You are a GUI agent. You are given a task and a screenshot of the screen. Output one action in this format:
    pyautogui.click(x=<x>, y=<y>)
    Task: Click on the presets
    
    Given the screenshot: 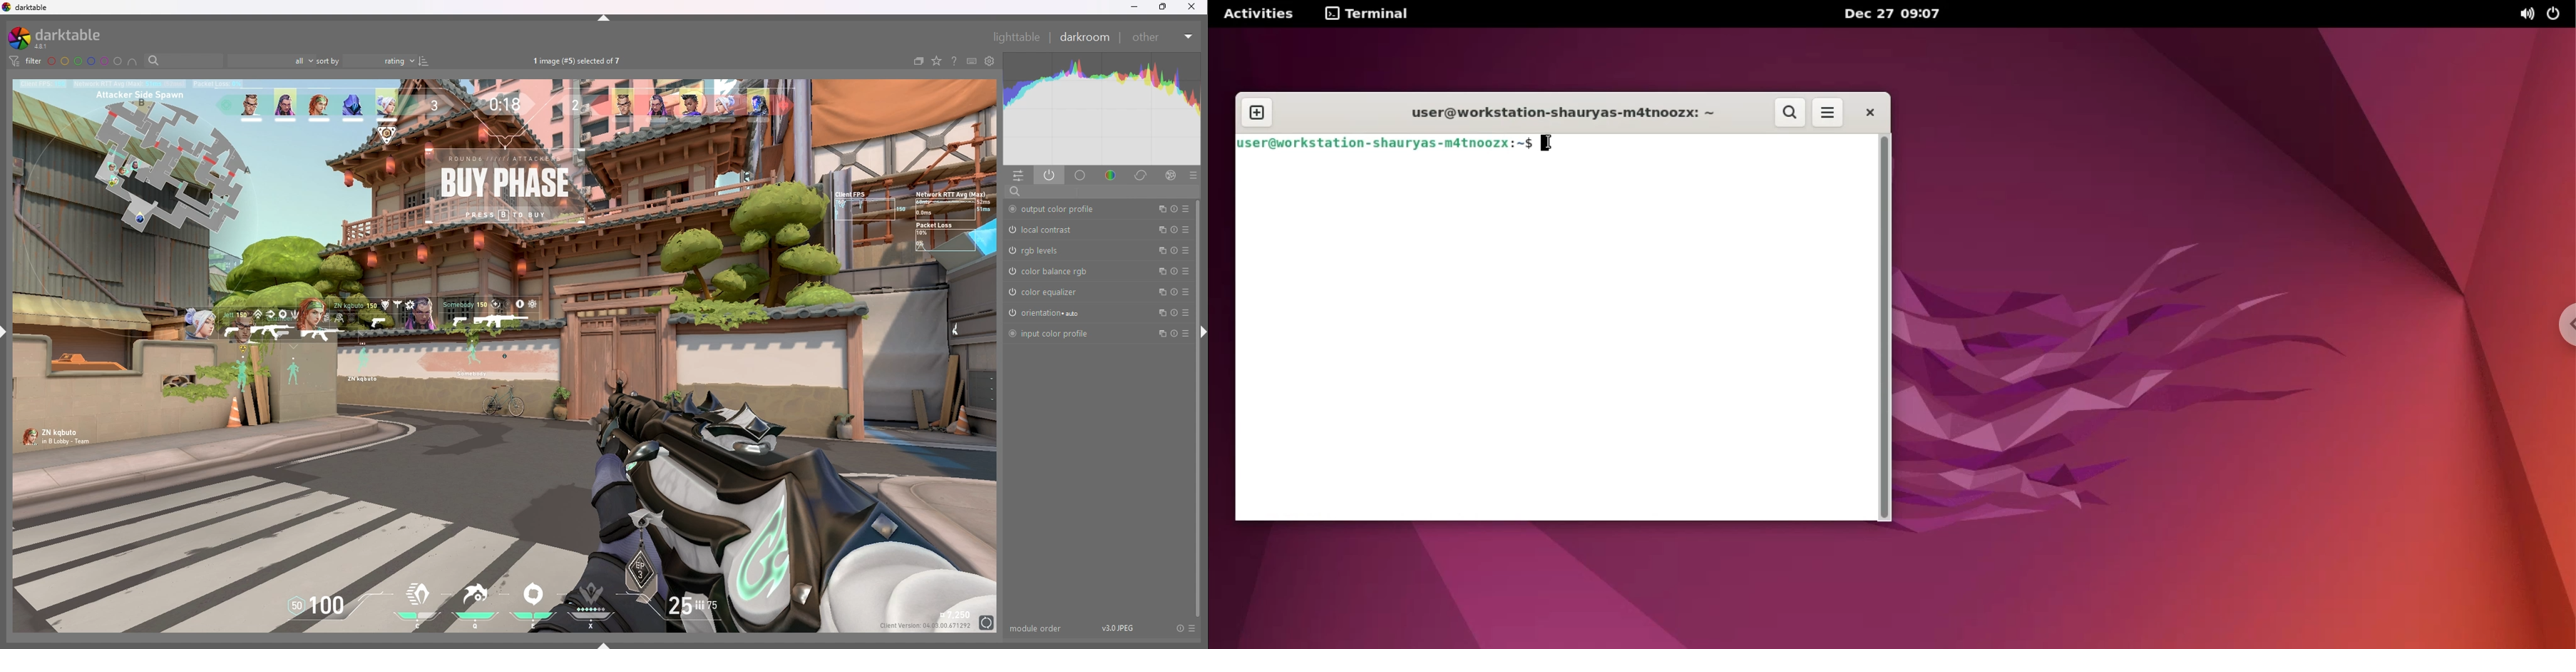 What is the action you would take?
    pyautogui.click(x=1191, y=628)
    